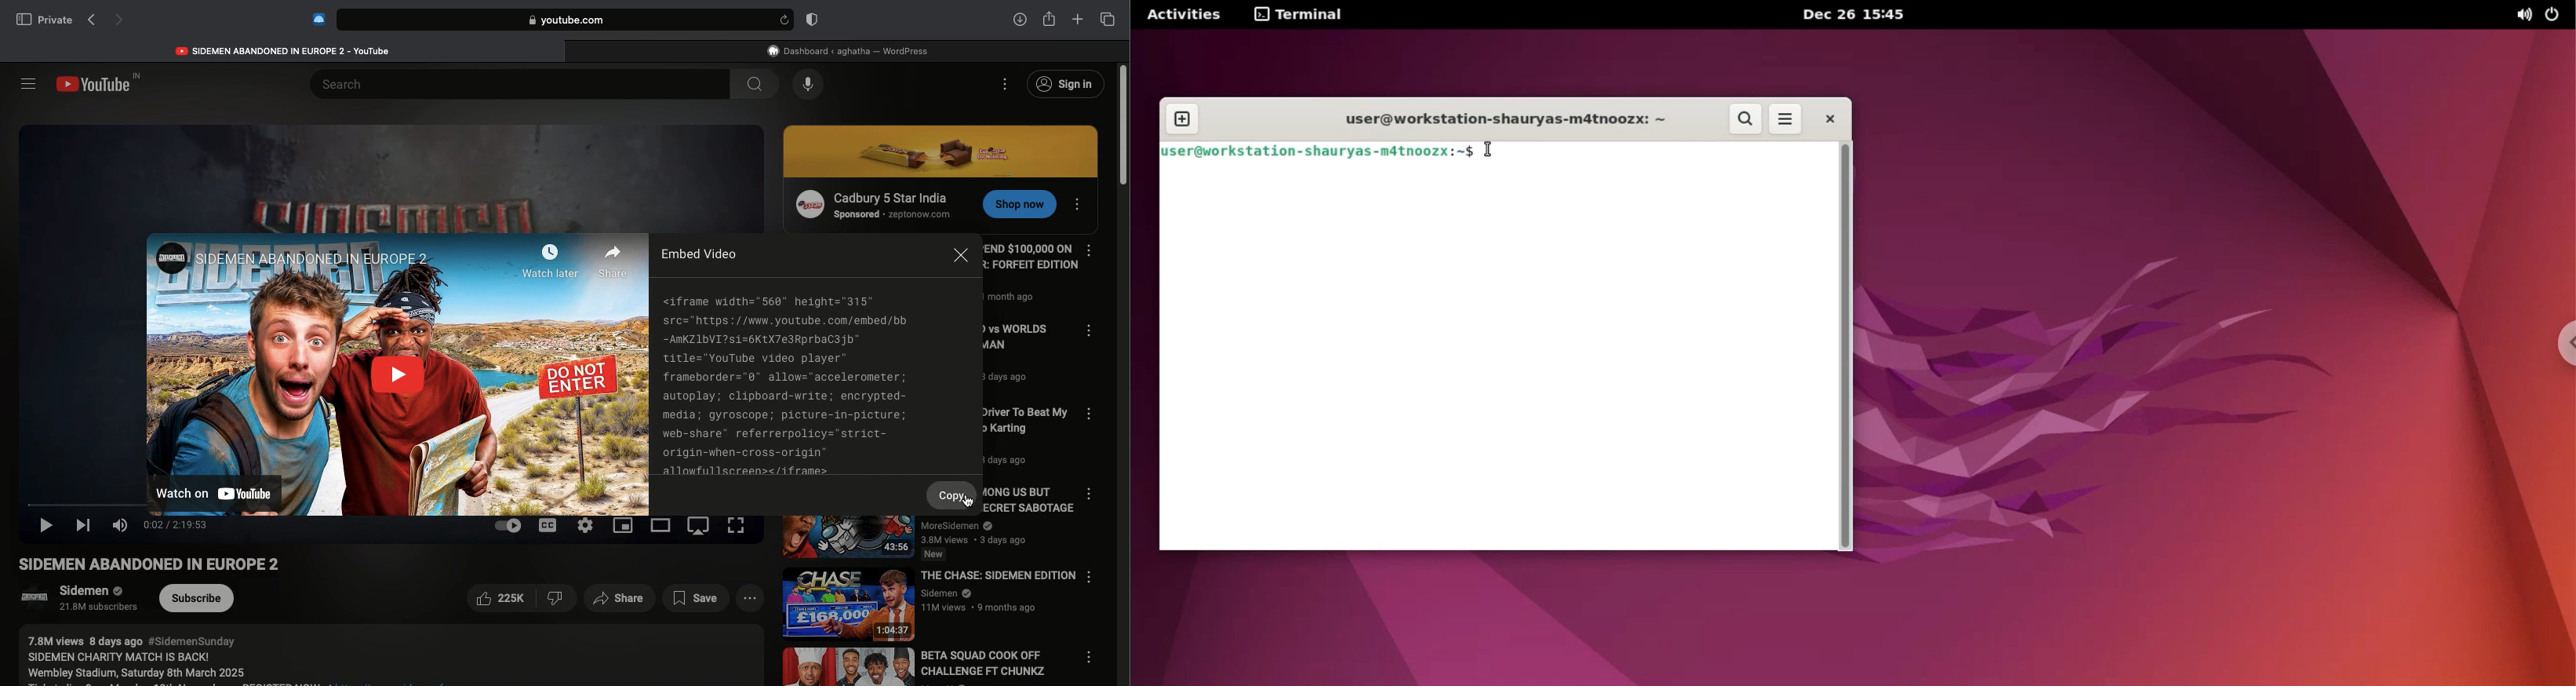 The height and width of the screenshot is (700, 2576). What do you see at coordinates (1078, 20) in the screenshot?
I see `New tab` at bounding box center [1078, 20].